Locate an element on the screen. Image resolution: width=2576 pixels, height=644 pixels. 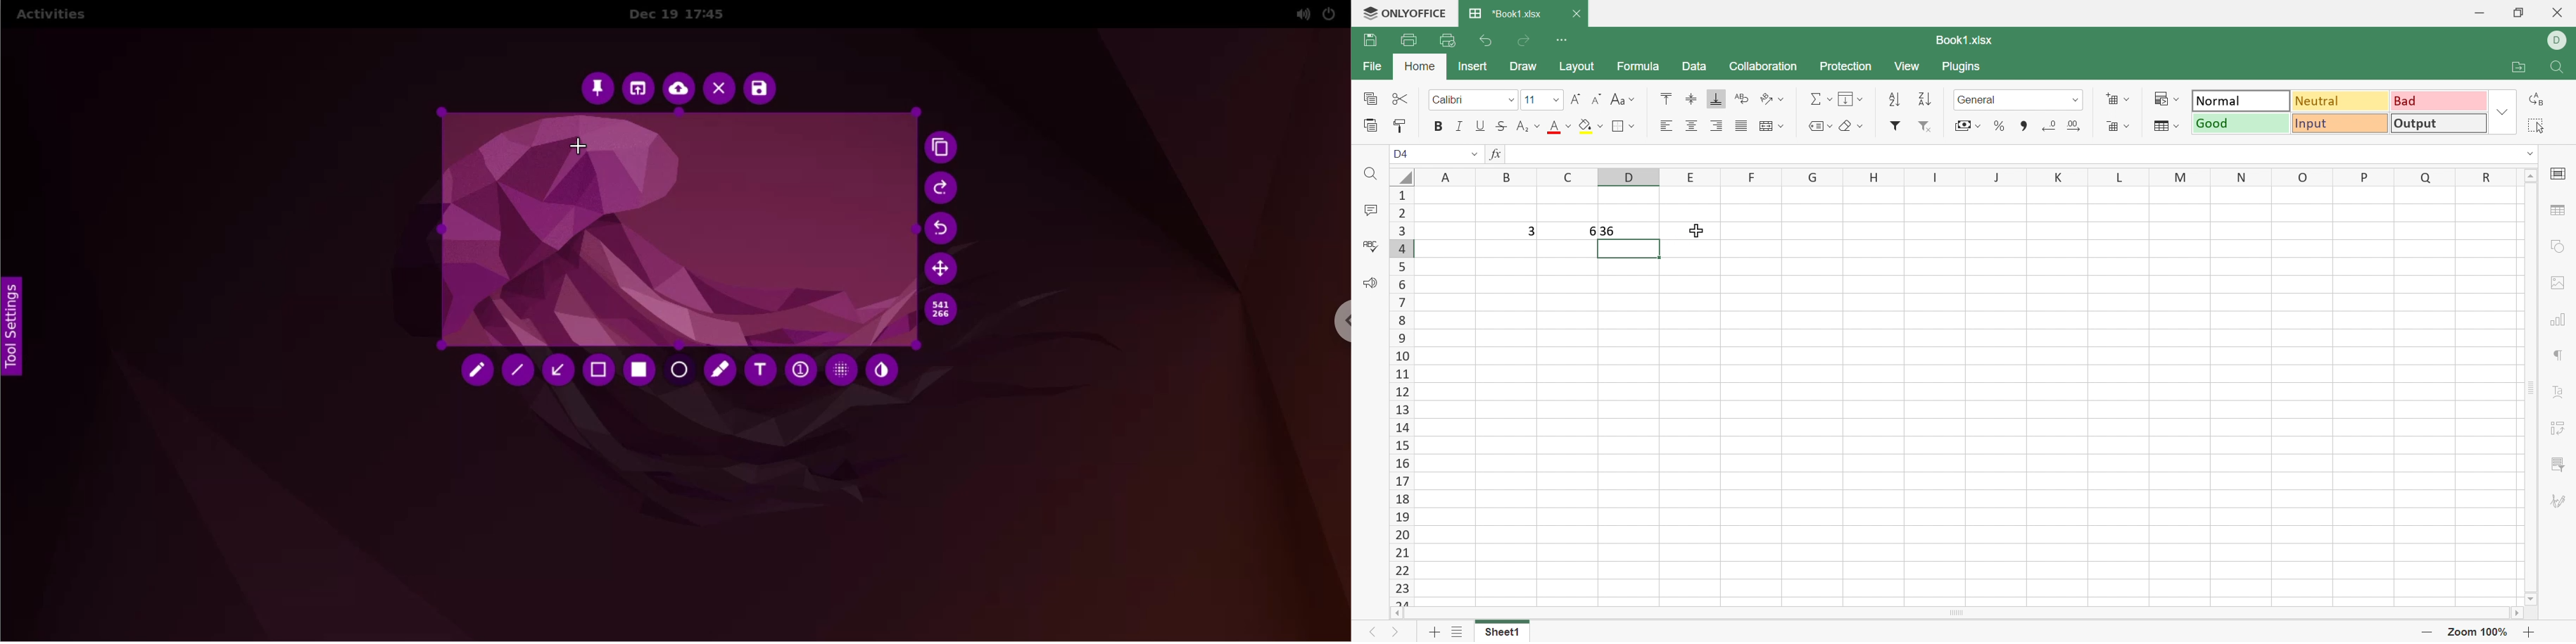
Scroll up is located at coordinates (2534, 174).